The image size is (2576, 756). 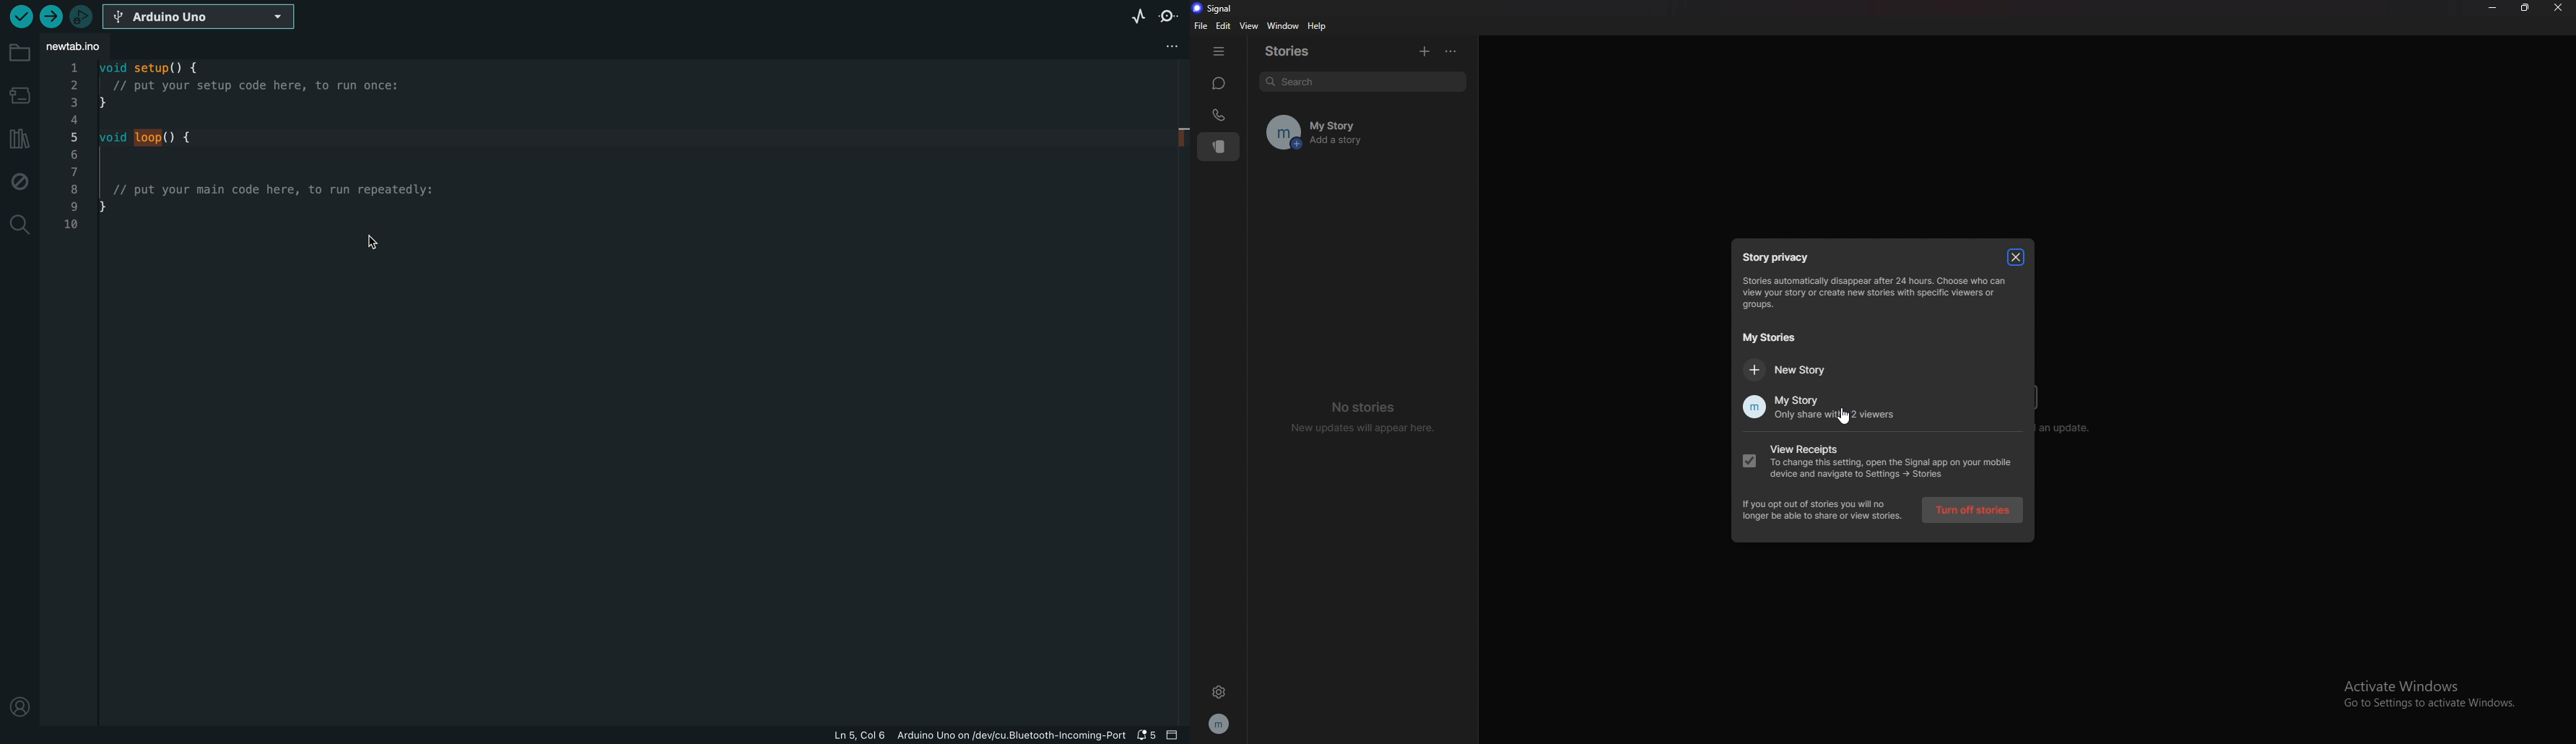 I want to click on window, so click(x=1282, y=25).